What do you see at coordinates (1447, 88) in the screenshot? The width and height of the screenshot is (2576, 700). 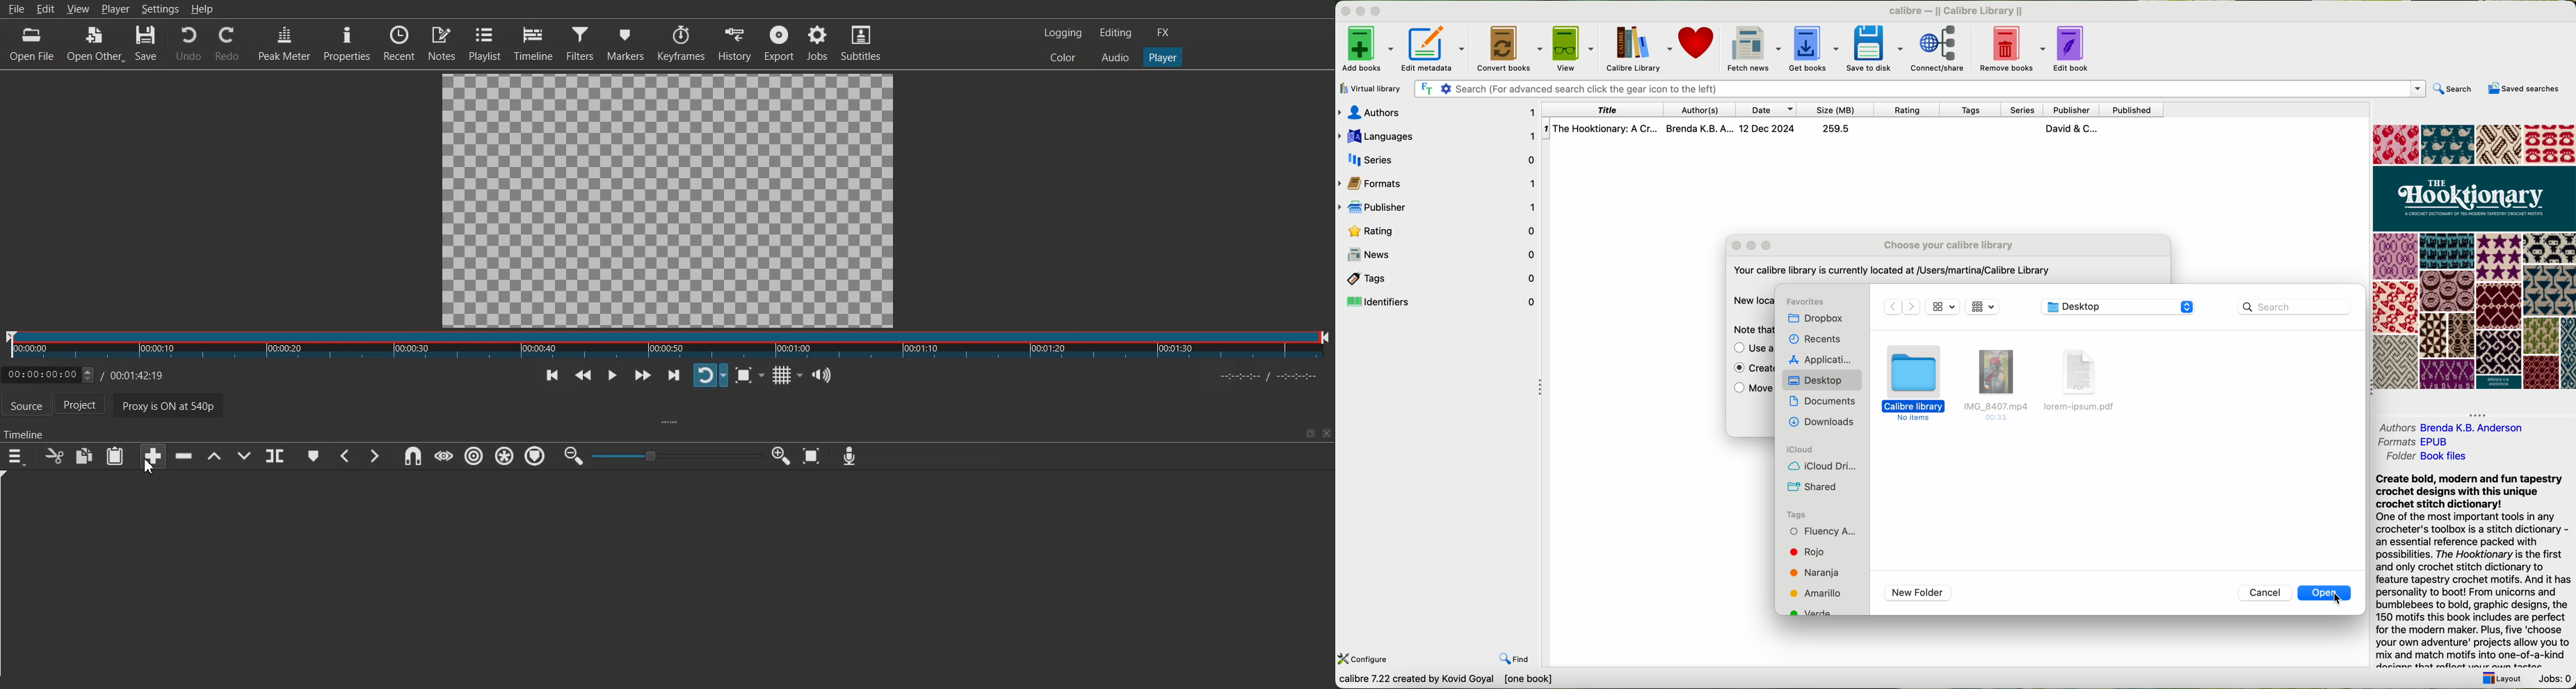 I see `Settings` at bounding box center [1447, 88].